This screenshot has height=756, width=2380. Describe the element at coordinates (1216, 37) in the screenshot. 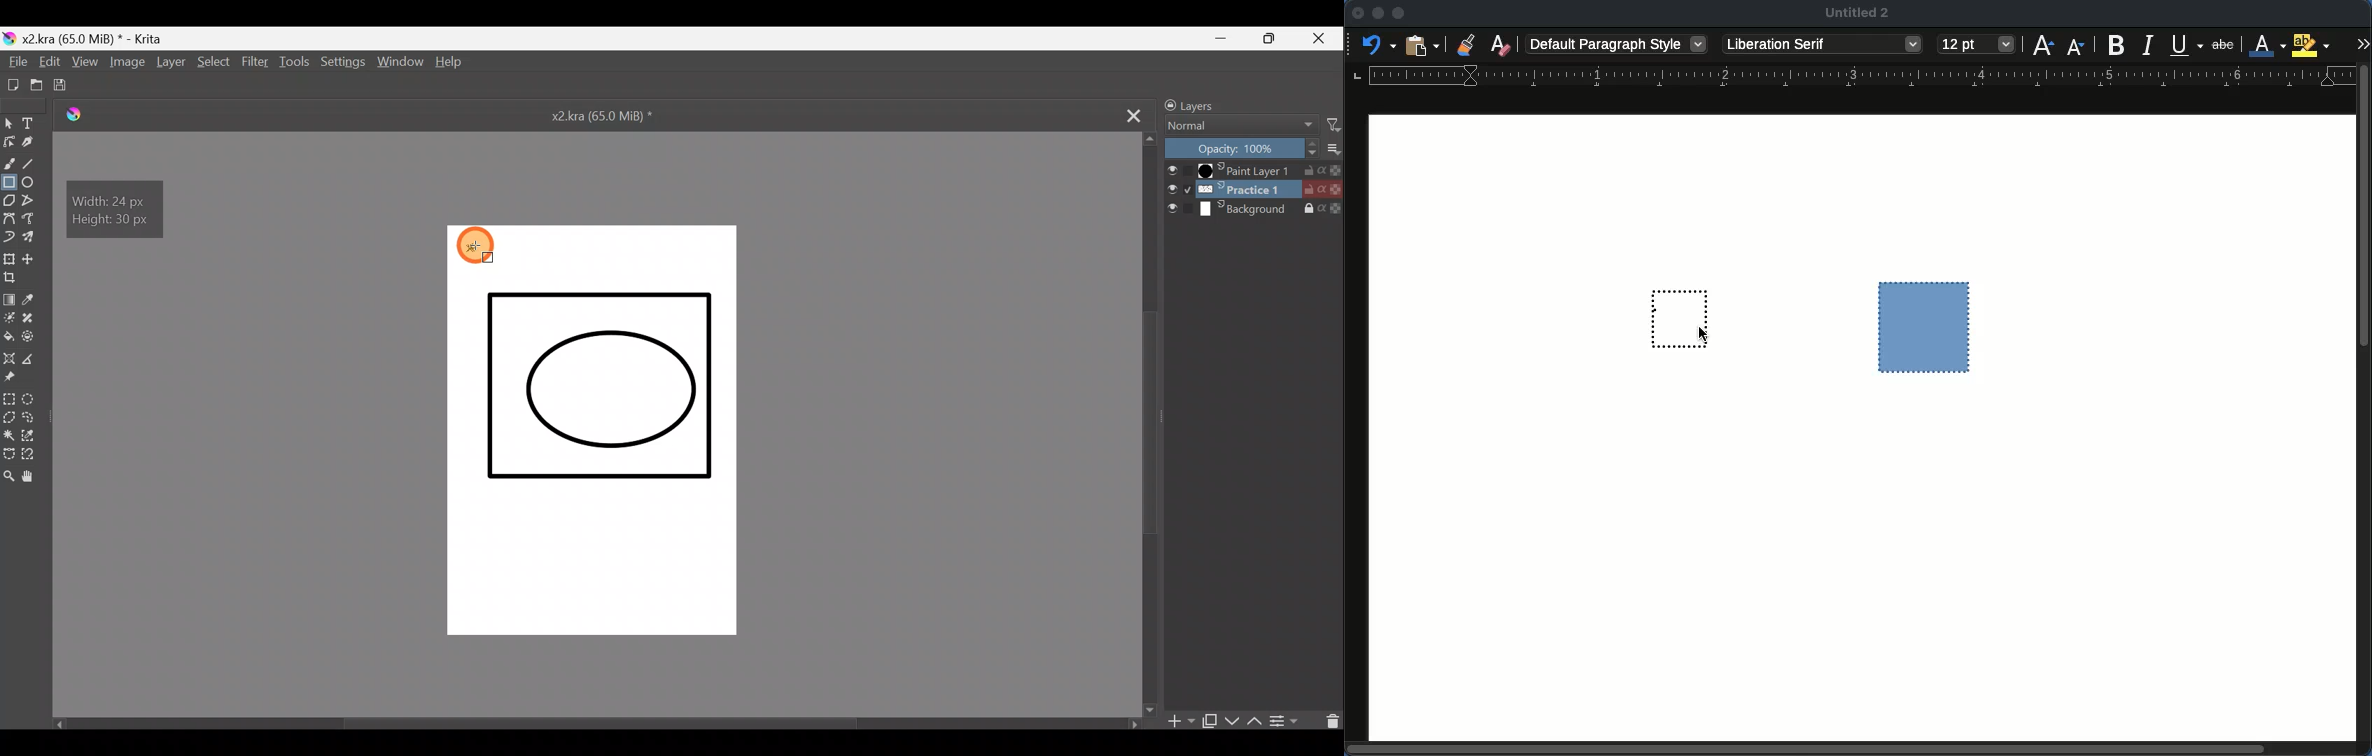

I see `Minimize` at that location.